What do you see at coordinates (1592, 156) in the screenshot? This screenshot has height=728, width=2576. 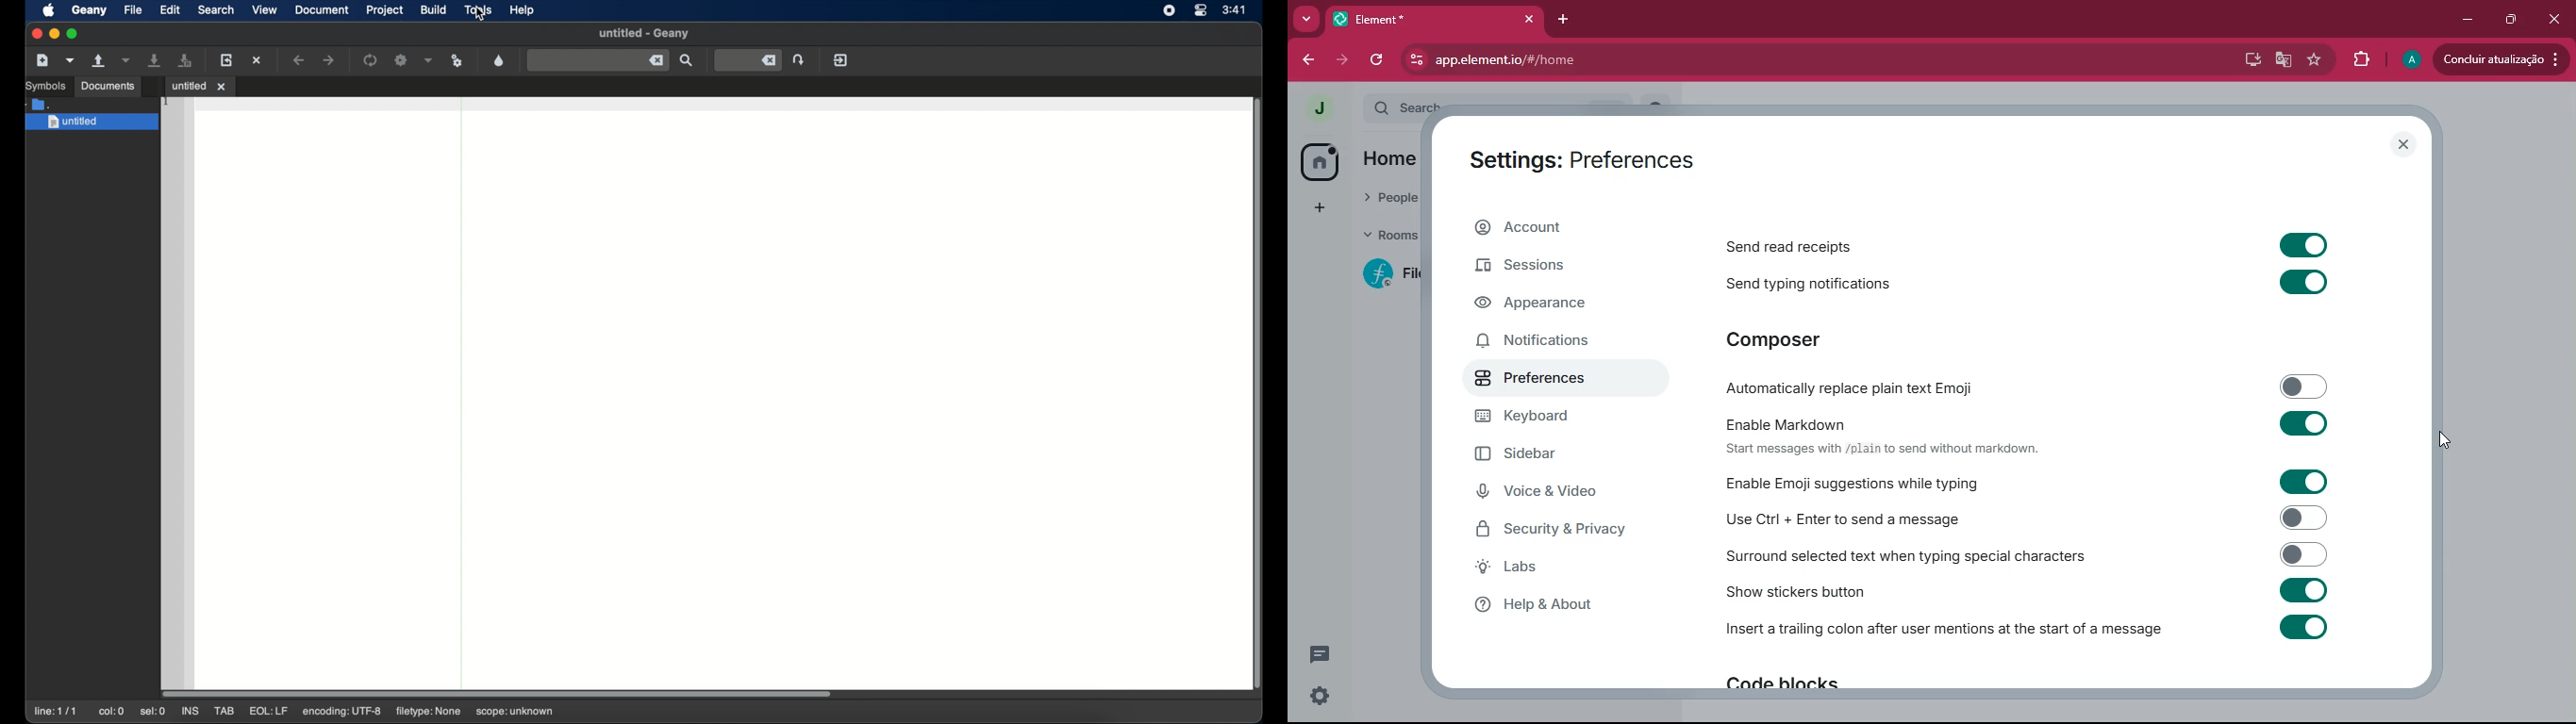 I see `settings:preferences` at bounding box center [1592, 156].